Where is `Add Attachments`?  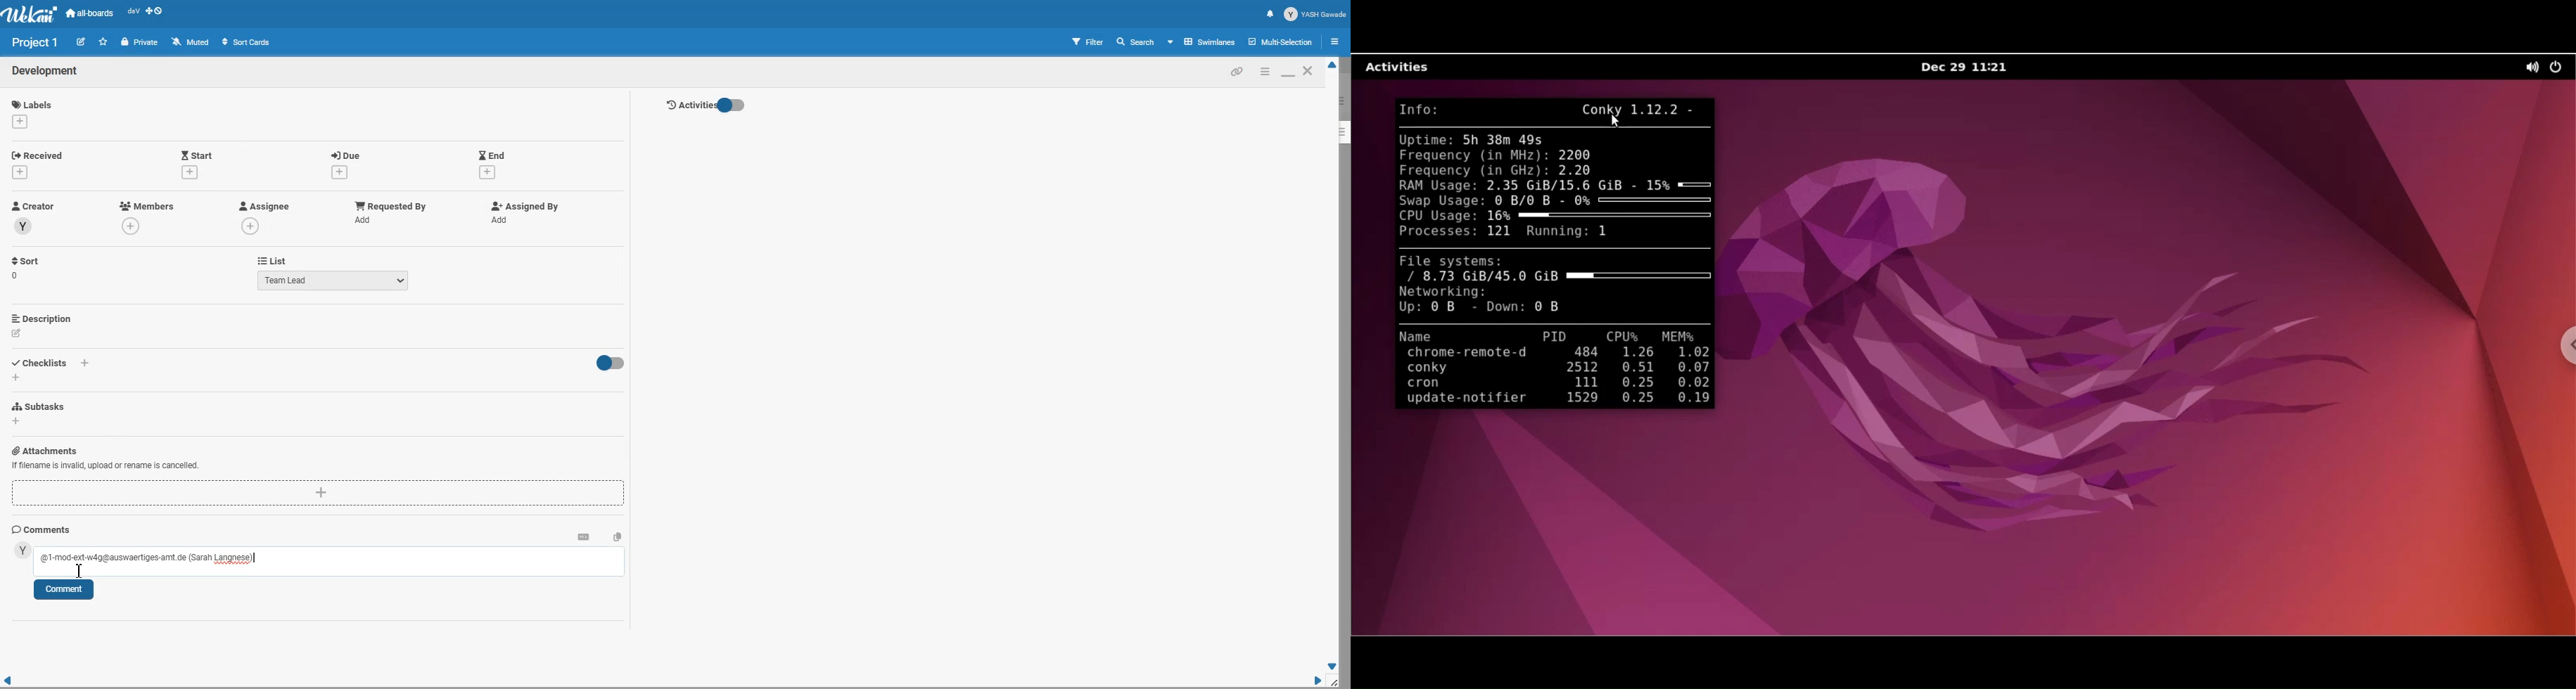 Add Attachments is located at coordinates (105, 466).